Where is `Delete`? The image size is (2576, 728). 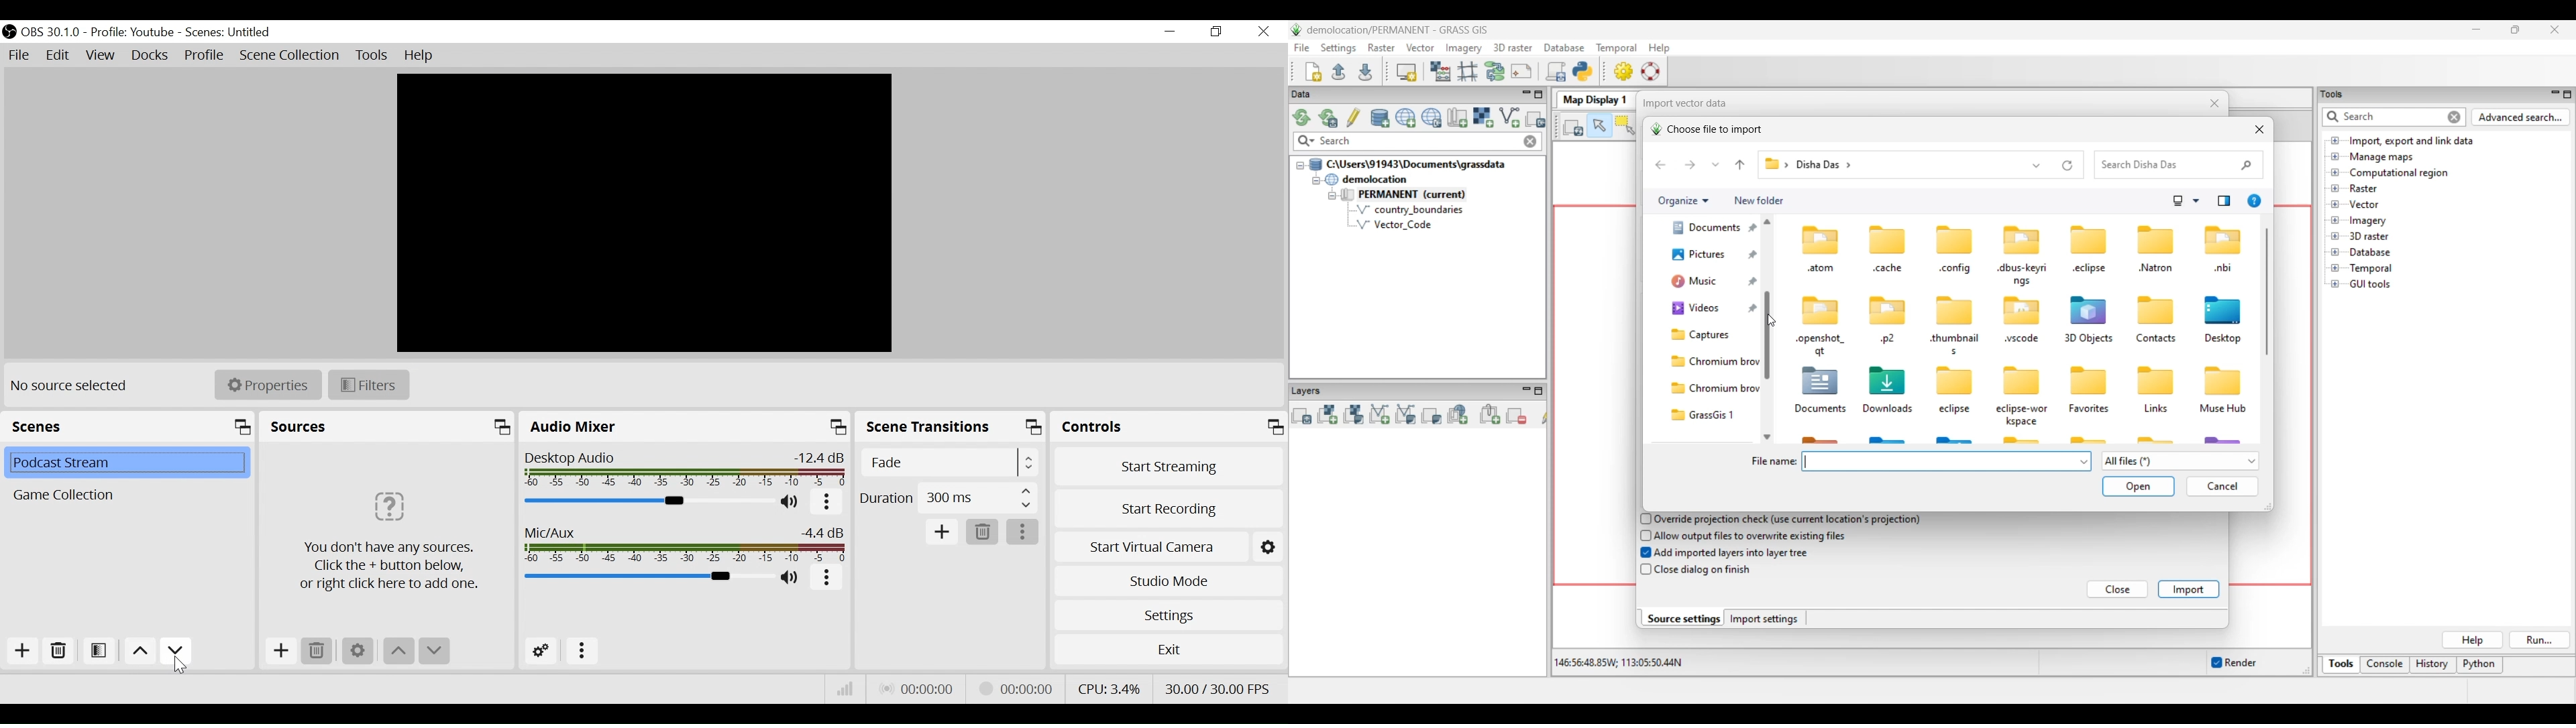
Delete is located at coordinates (59, 651).